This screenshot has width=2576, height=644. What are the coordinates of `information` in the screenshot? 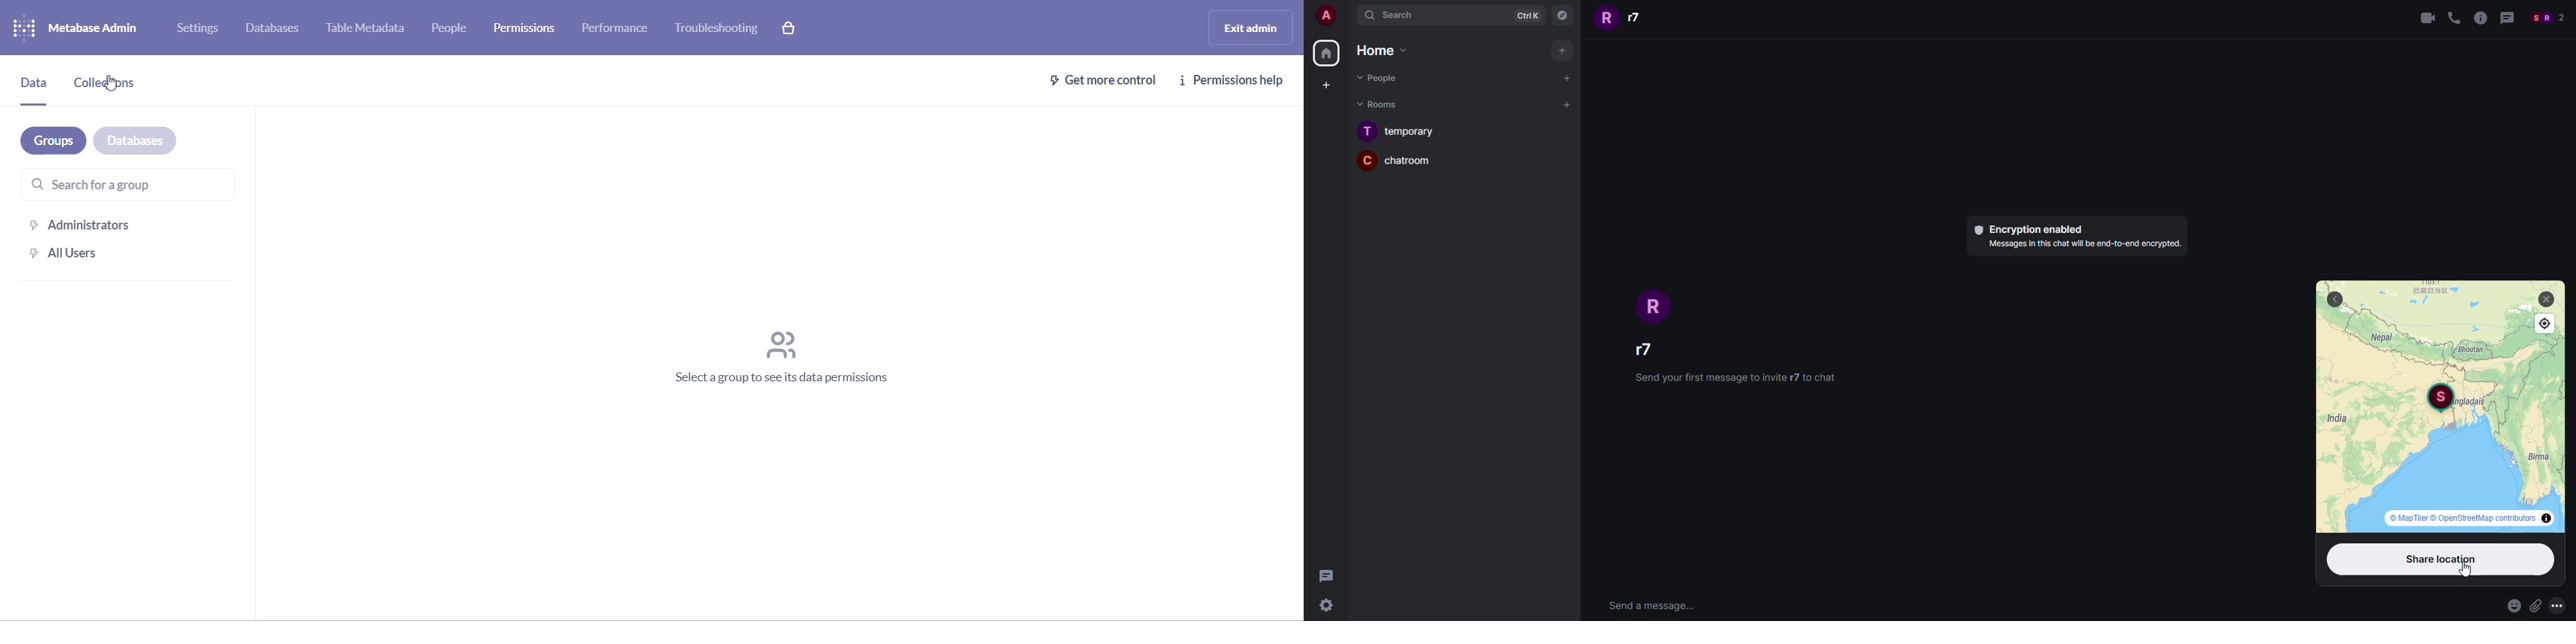 It's located at (2480, 19).